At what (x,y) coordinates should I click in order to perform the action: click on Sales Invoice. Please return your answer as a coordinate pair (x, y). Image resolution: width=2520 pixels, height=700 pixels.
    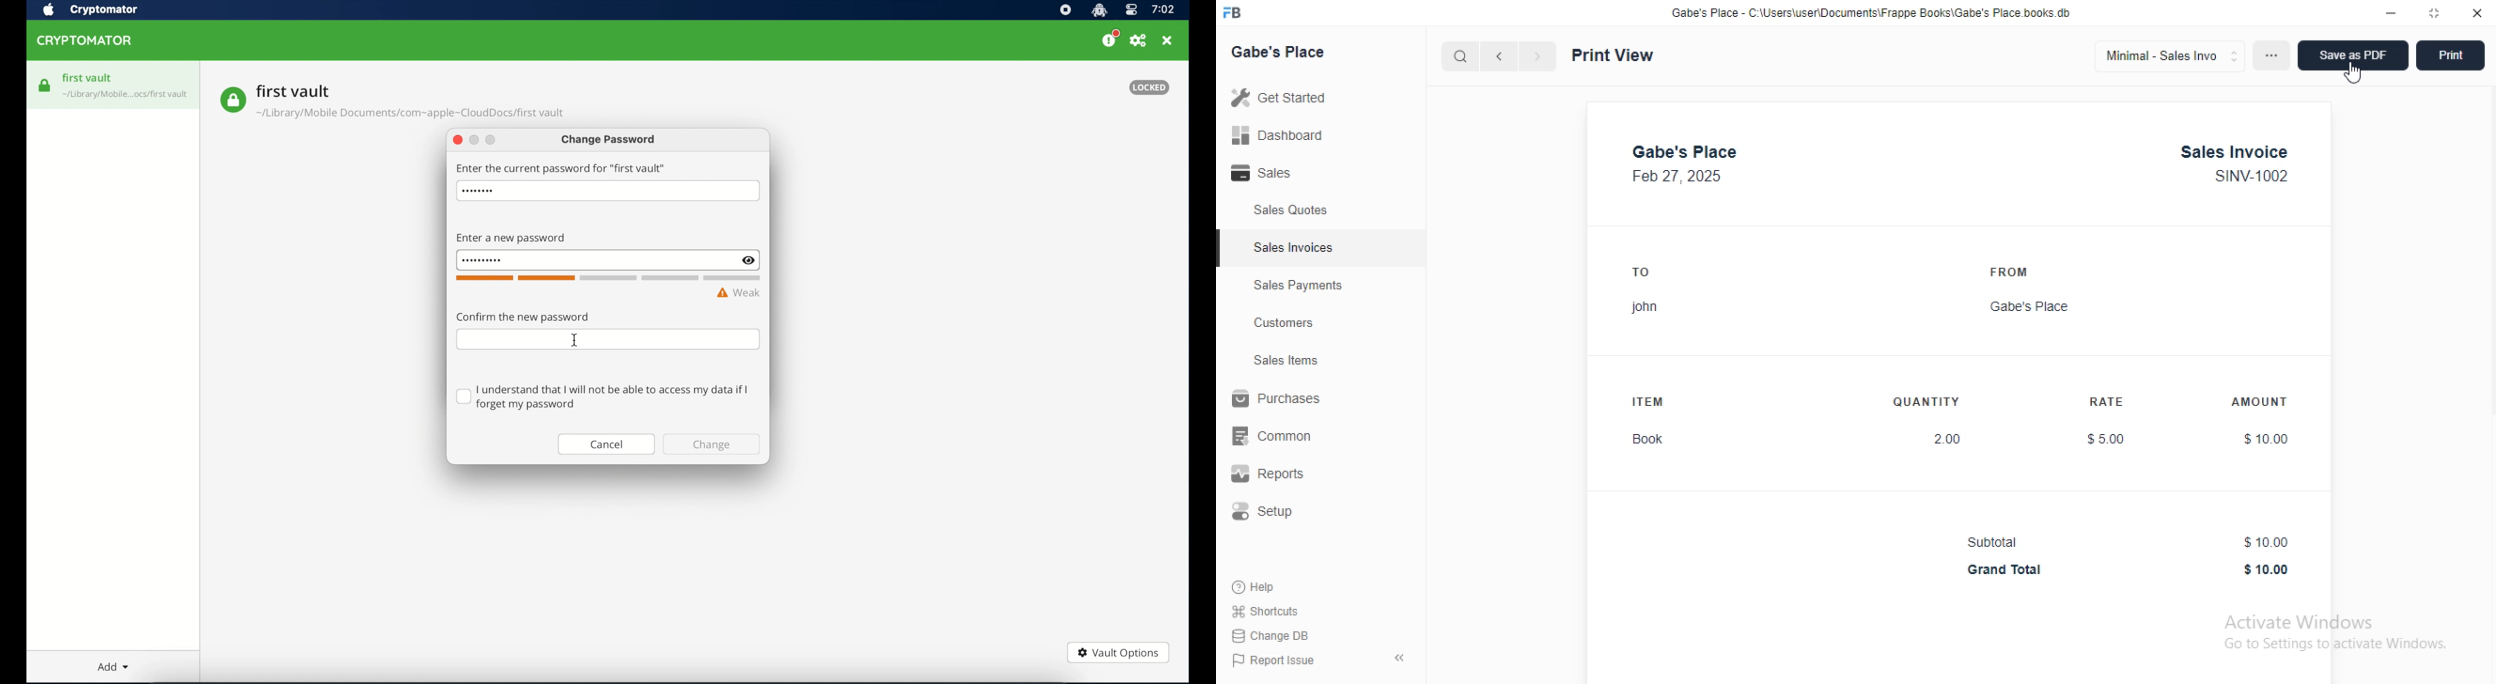
    Looking at the image, I should click on (2235, 152).